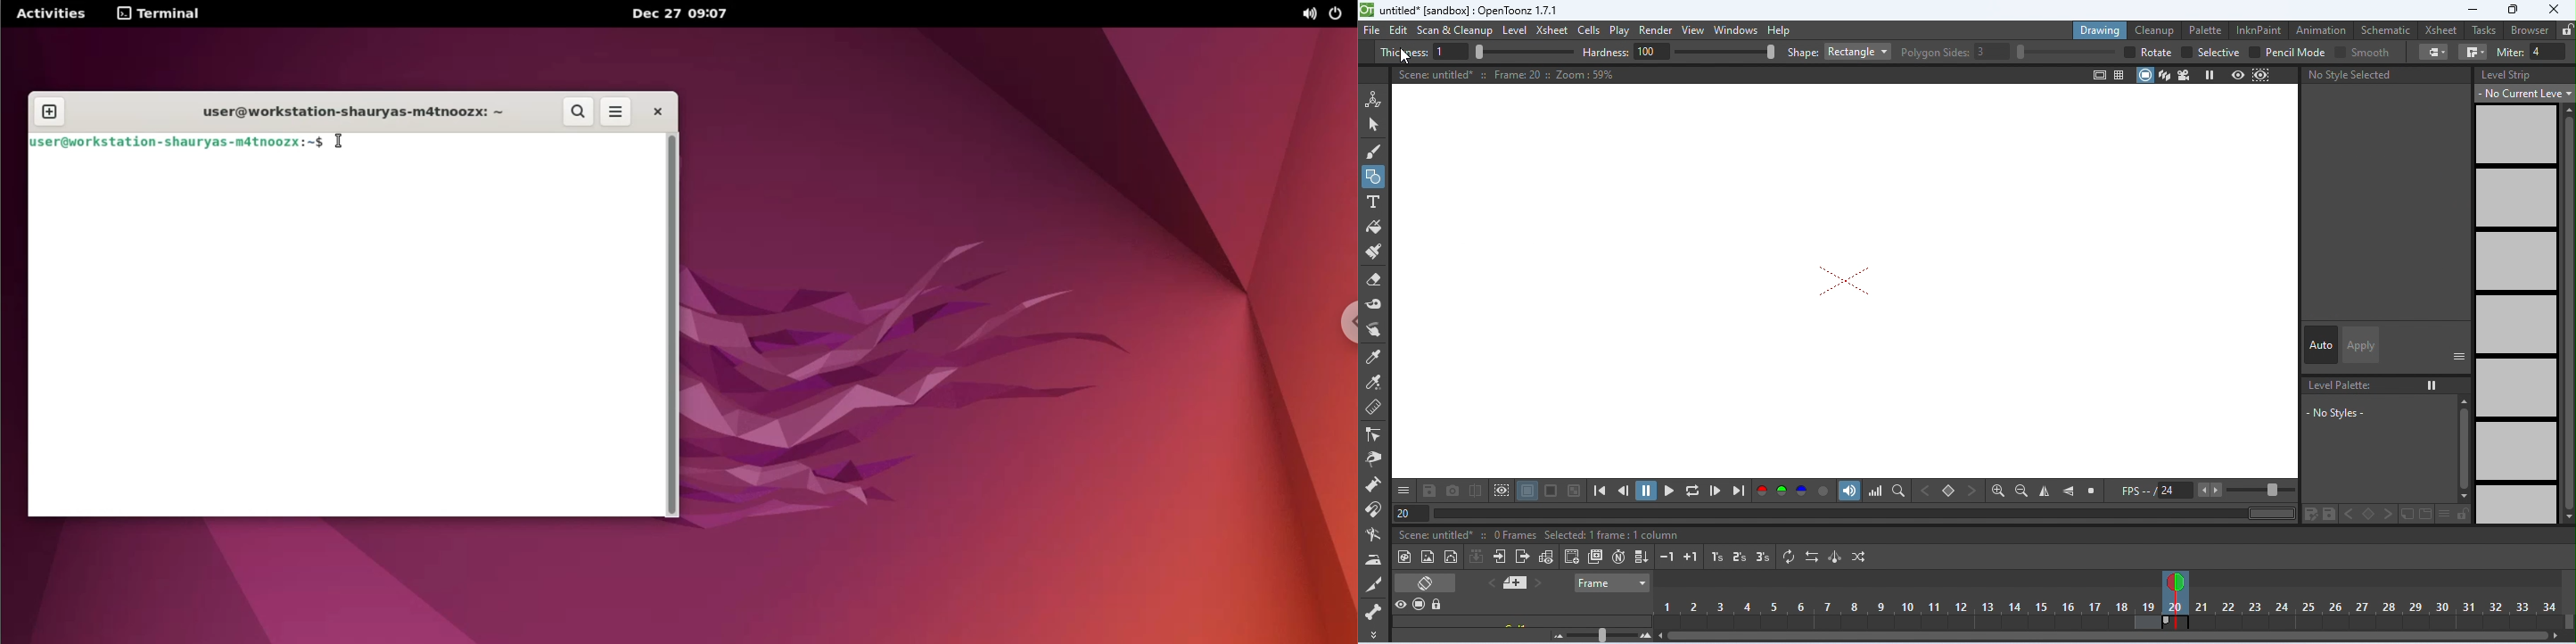  Describe the element at coordinates (2209, 75) in the screenshot. I see `freeze` at that location.